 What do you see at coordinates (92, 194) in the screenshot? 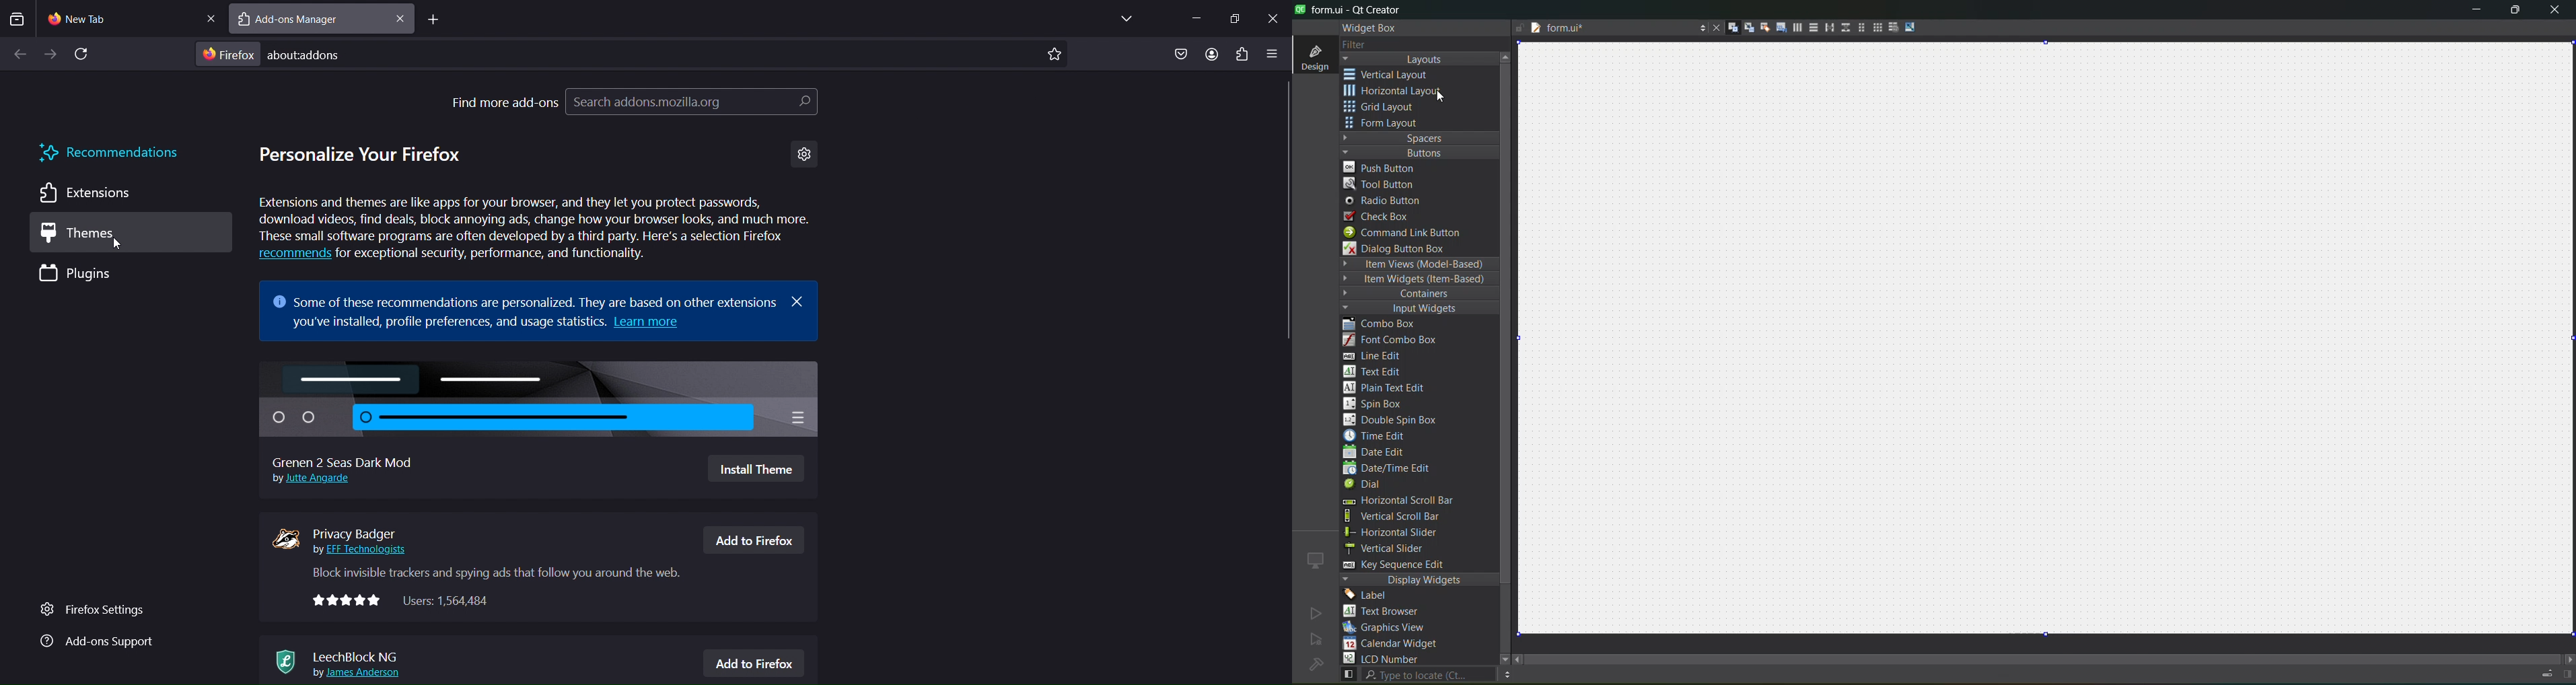
I see `extensions` at bounding box center [92, 194].